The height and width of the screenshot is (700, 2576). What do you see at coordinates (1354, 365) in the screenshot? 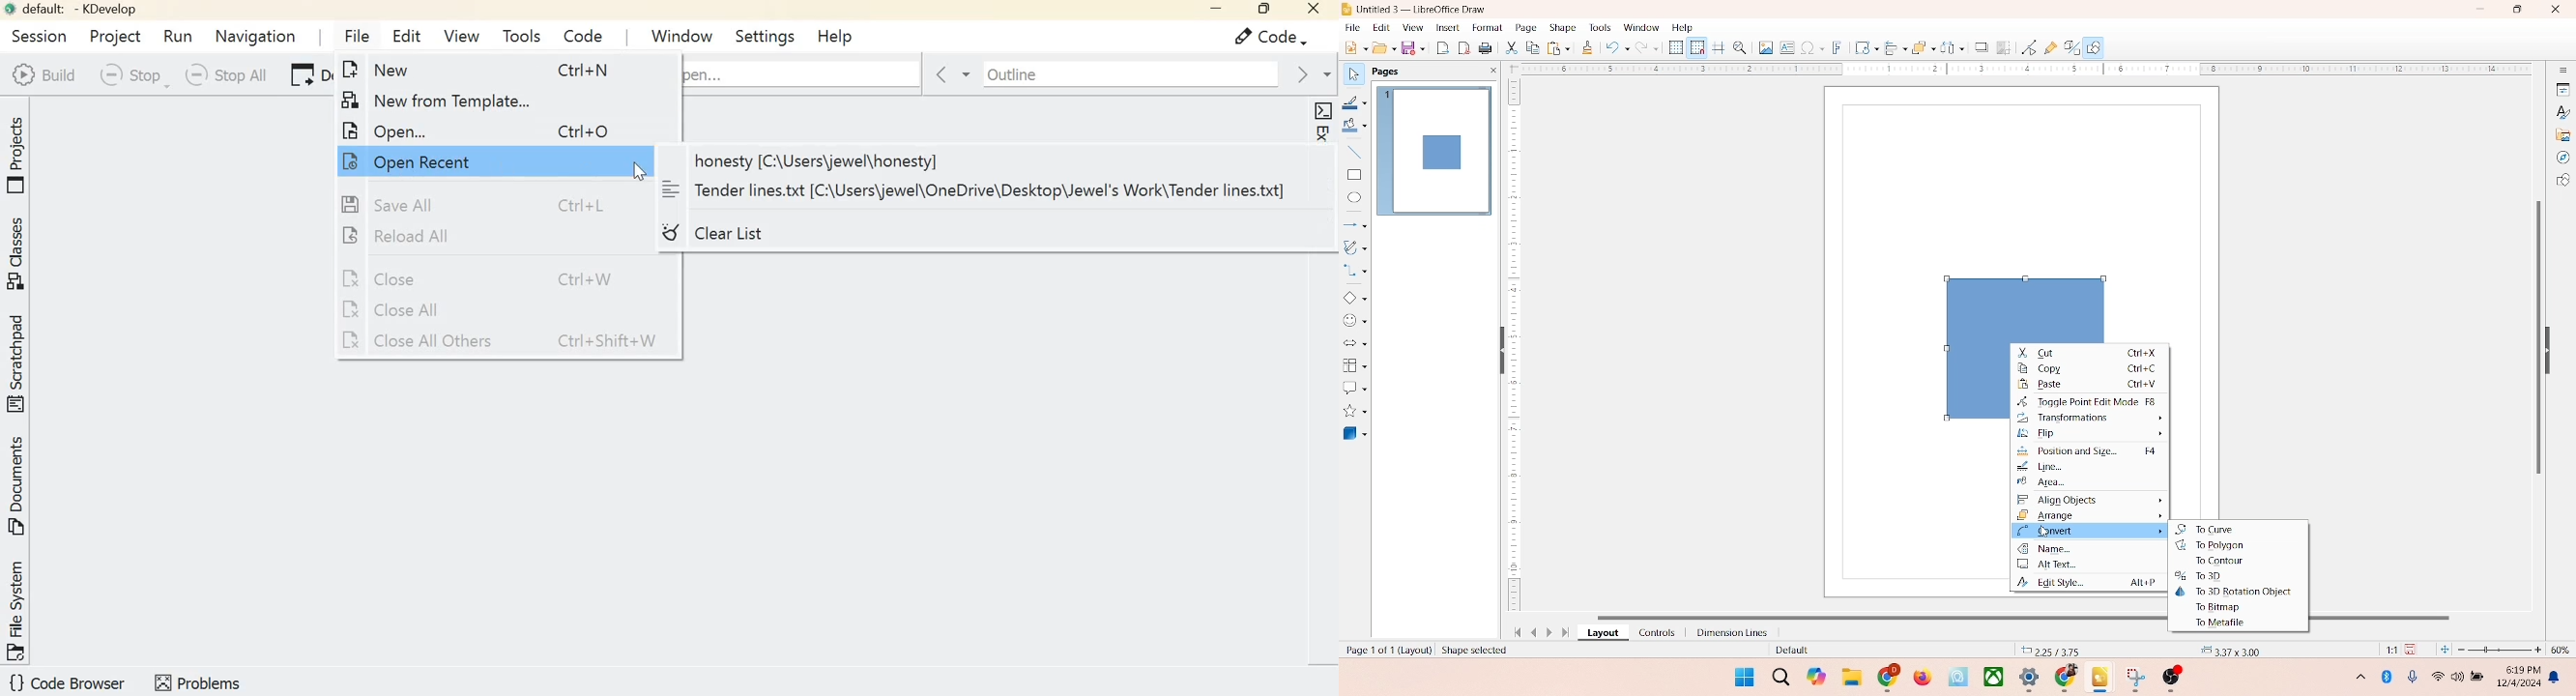
I see `flowchart` at bounding box center [1354, 365].